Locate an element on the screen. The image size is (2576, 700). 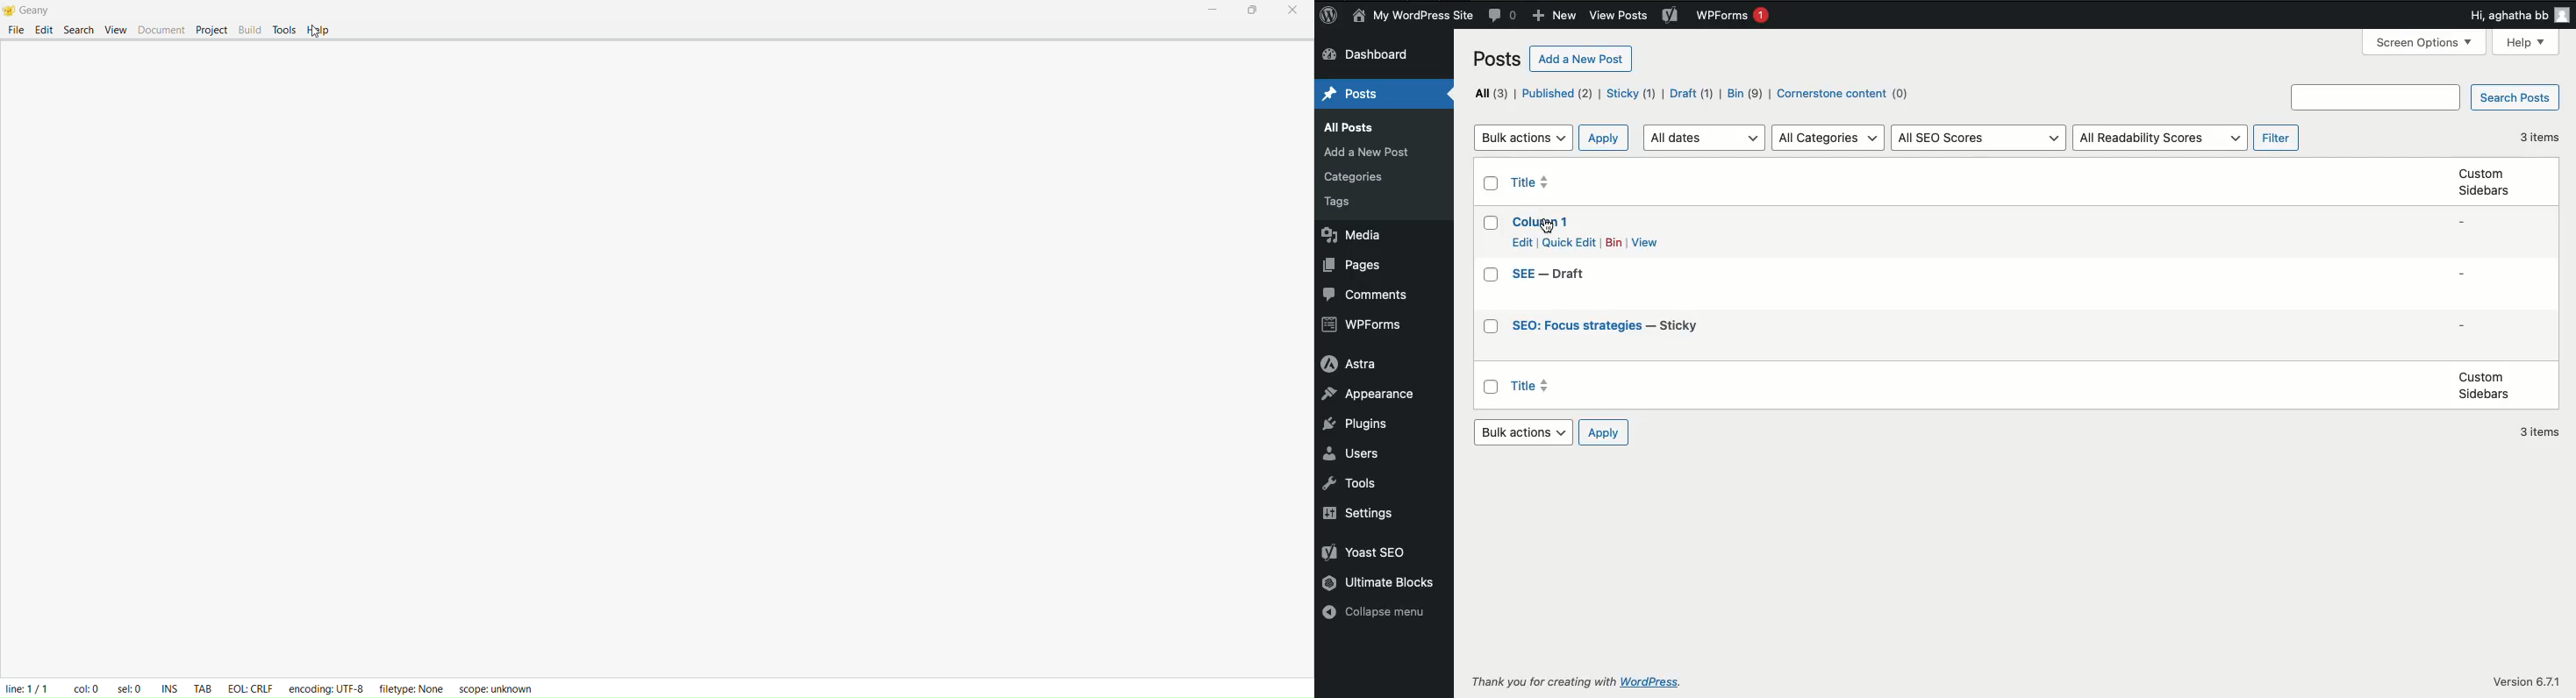
Add a new post is located at coordinates (1367, 153).